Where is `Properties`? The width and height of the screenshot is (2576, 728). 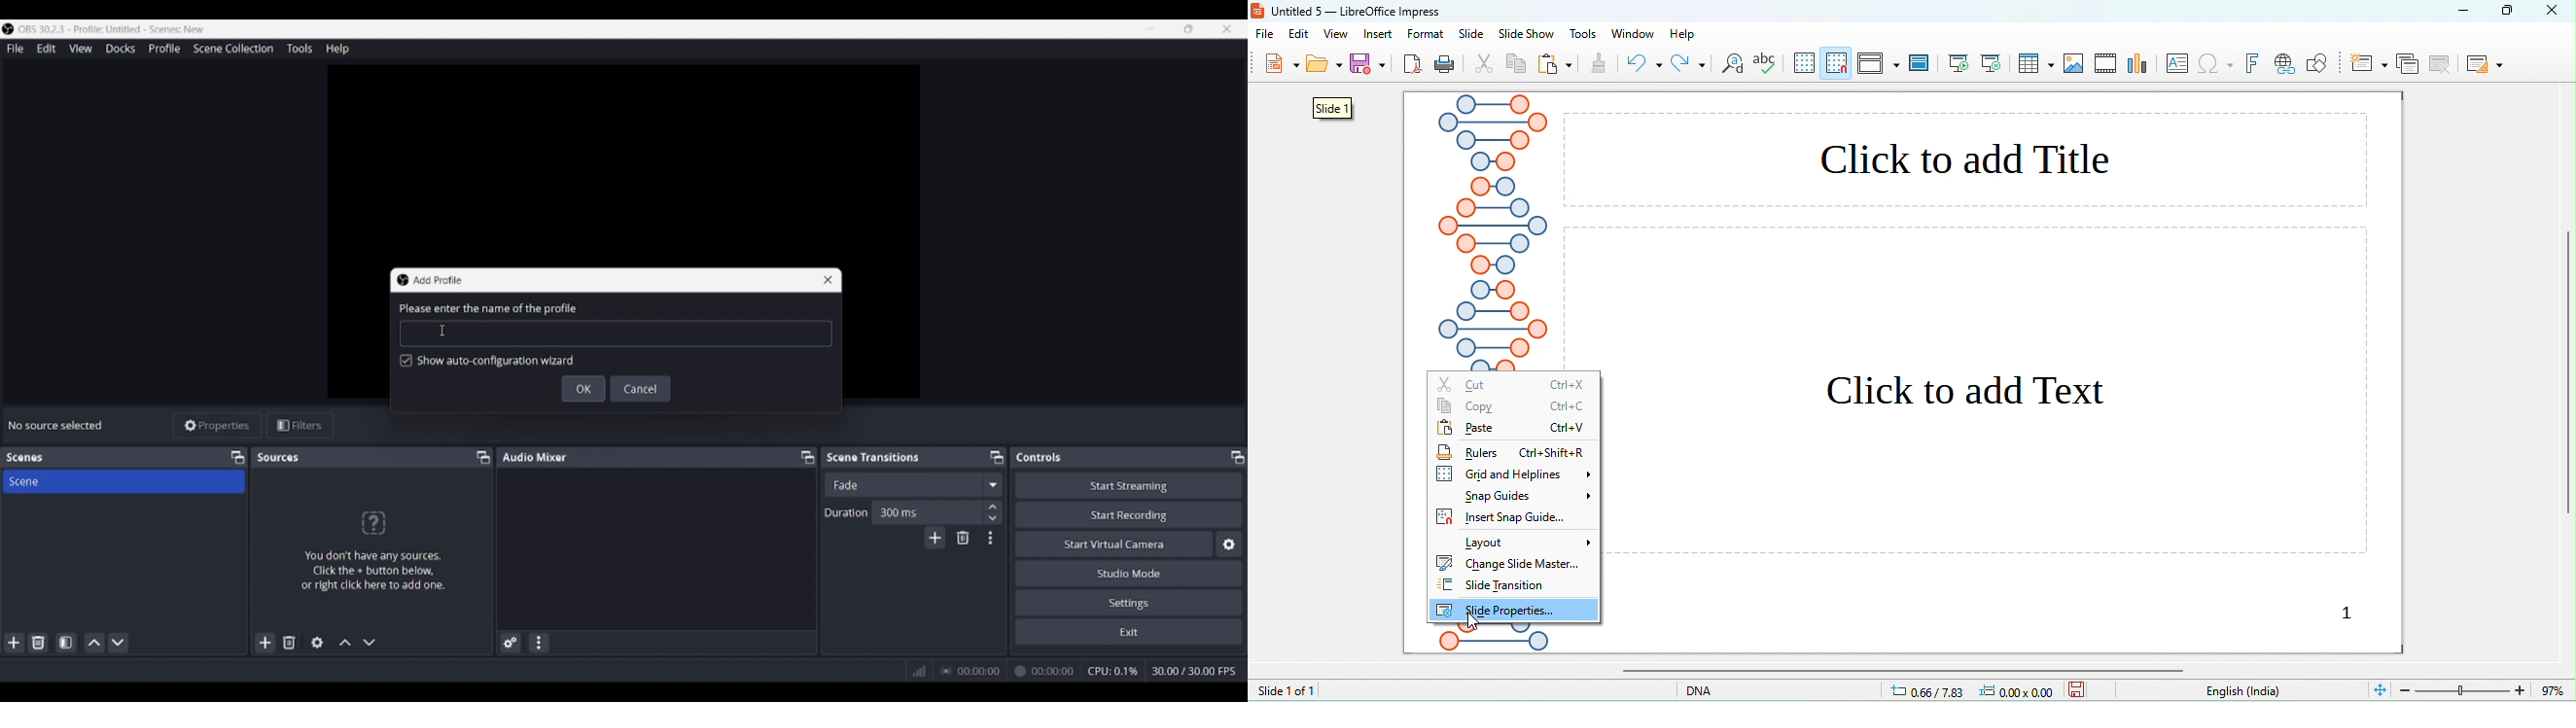 Properties is located at coordinates (218, 426).